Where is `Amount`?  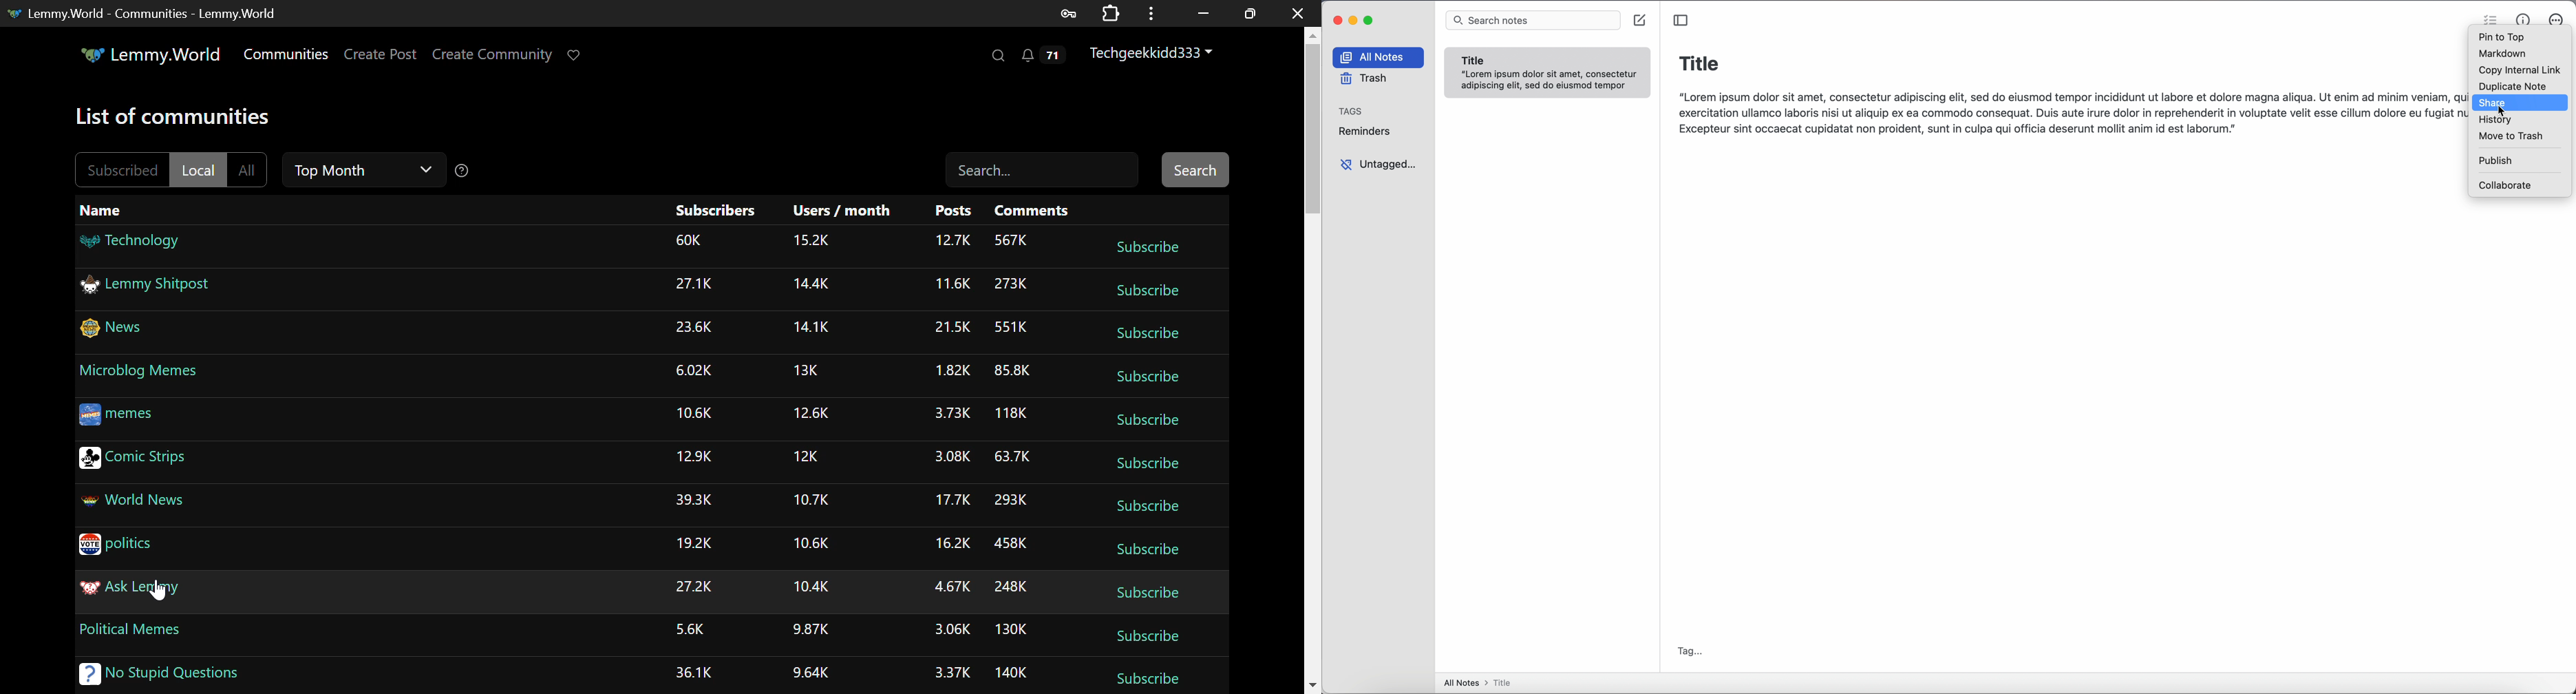 Amount is located at coordinates (693, 456).